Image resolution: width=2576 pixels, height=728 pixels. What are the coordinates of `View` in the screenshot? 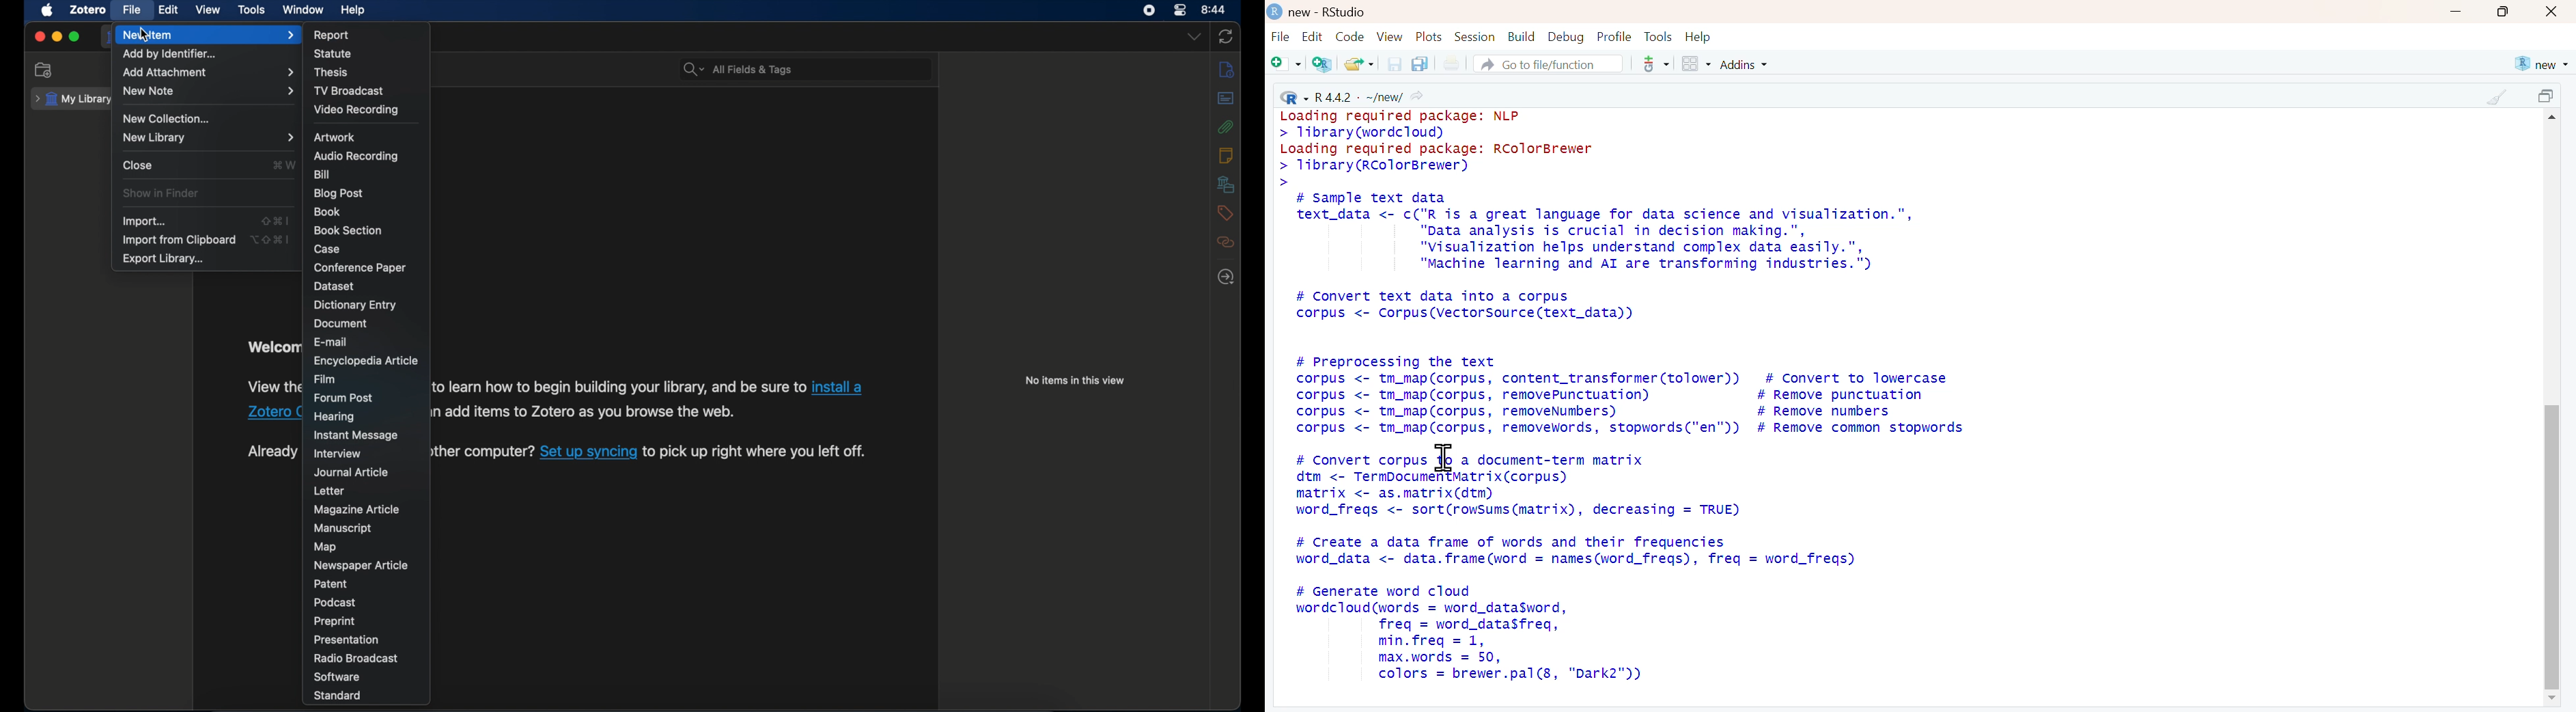 It's located at (1392, 37).